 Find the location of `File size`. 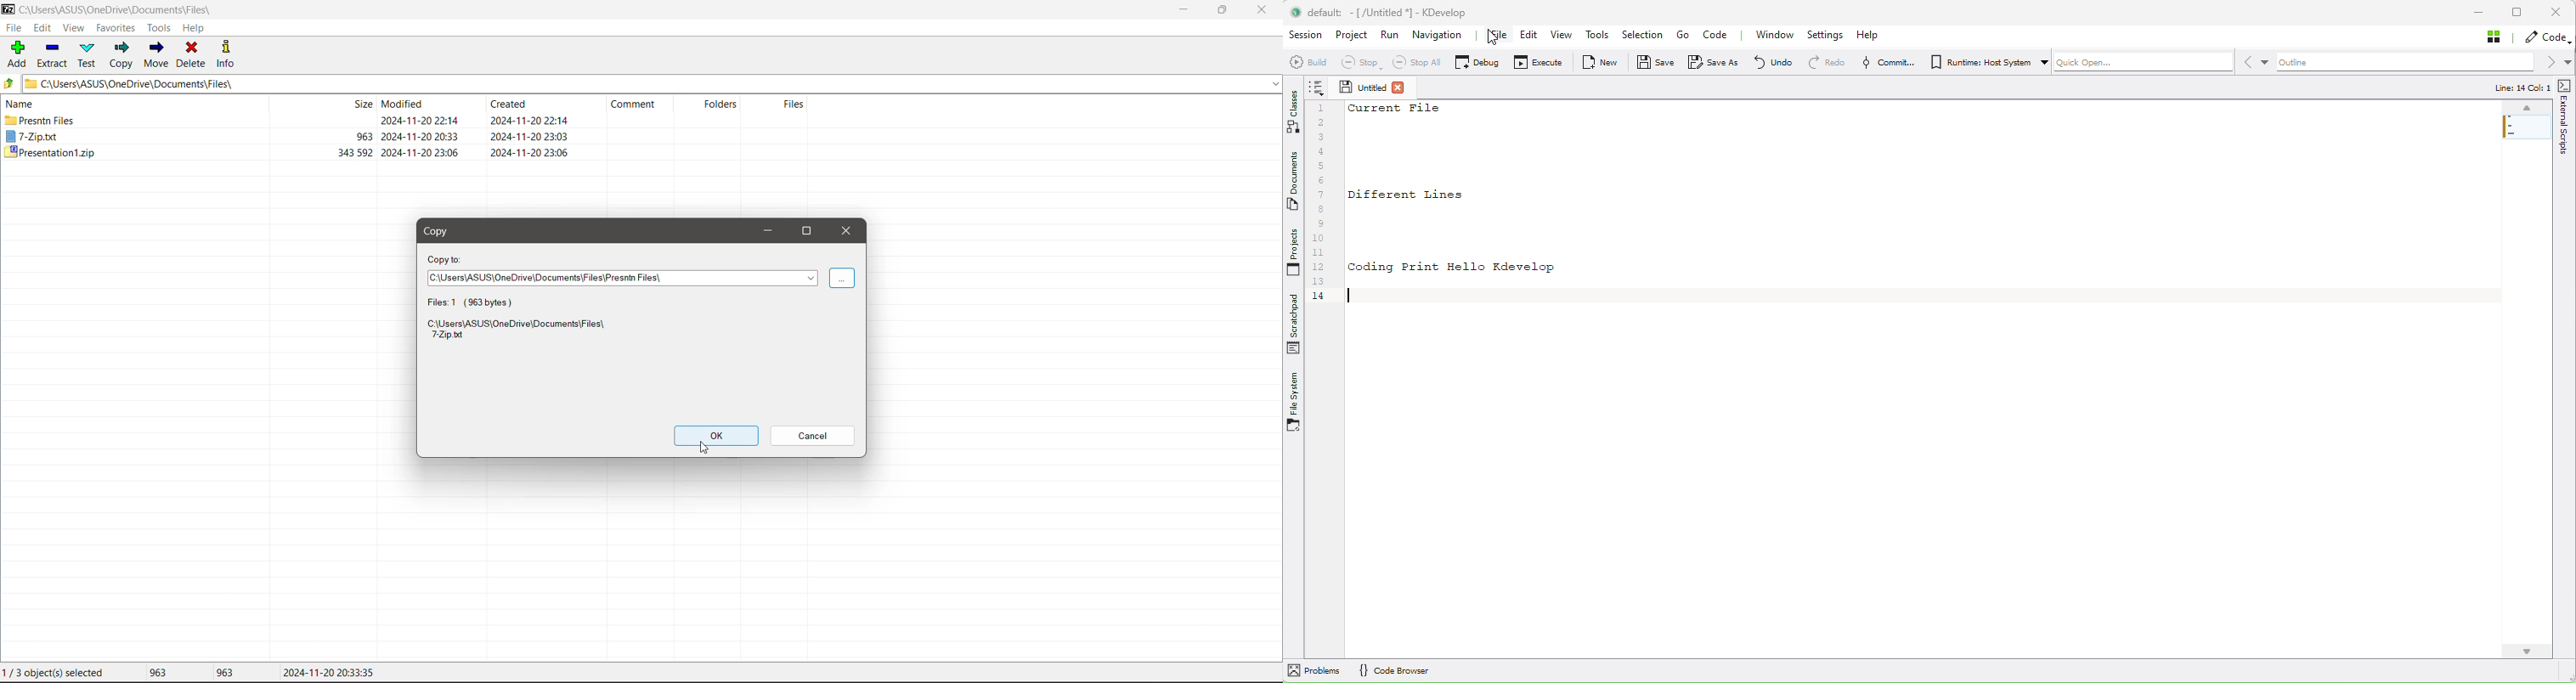

File size is located at coordinates (331, 129).